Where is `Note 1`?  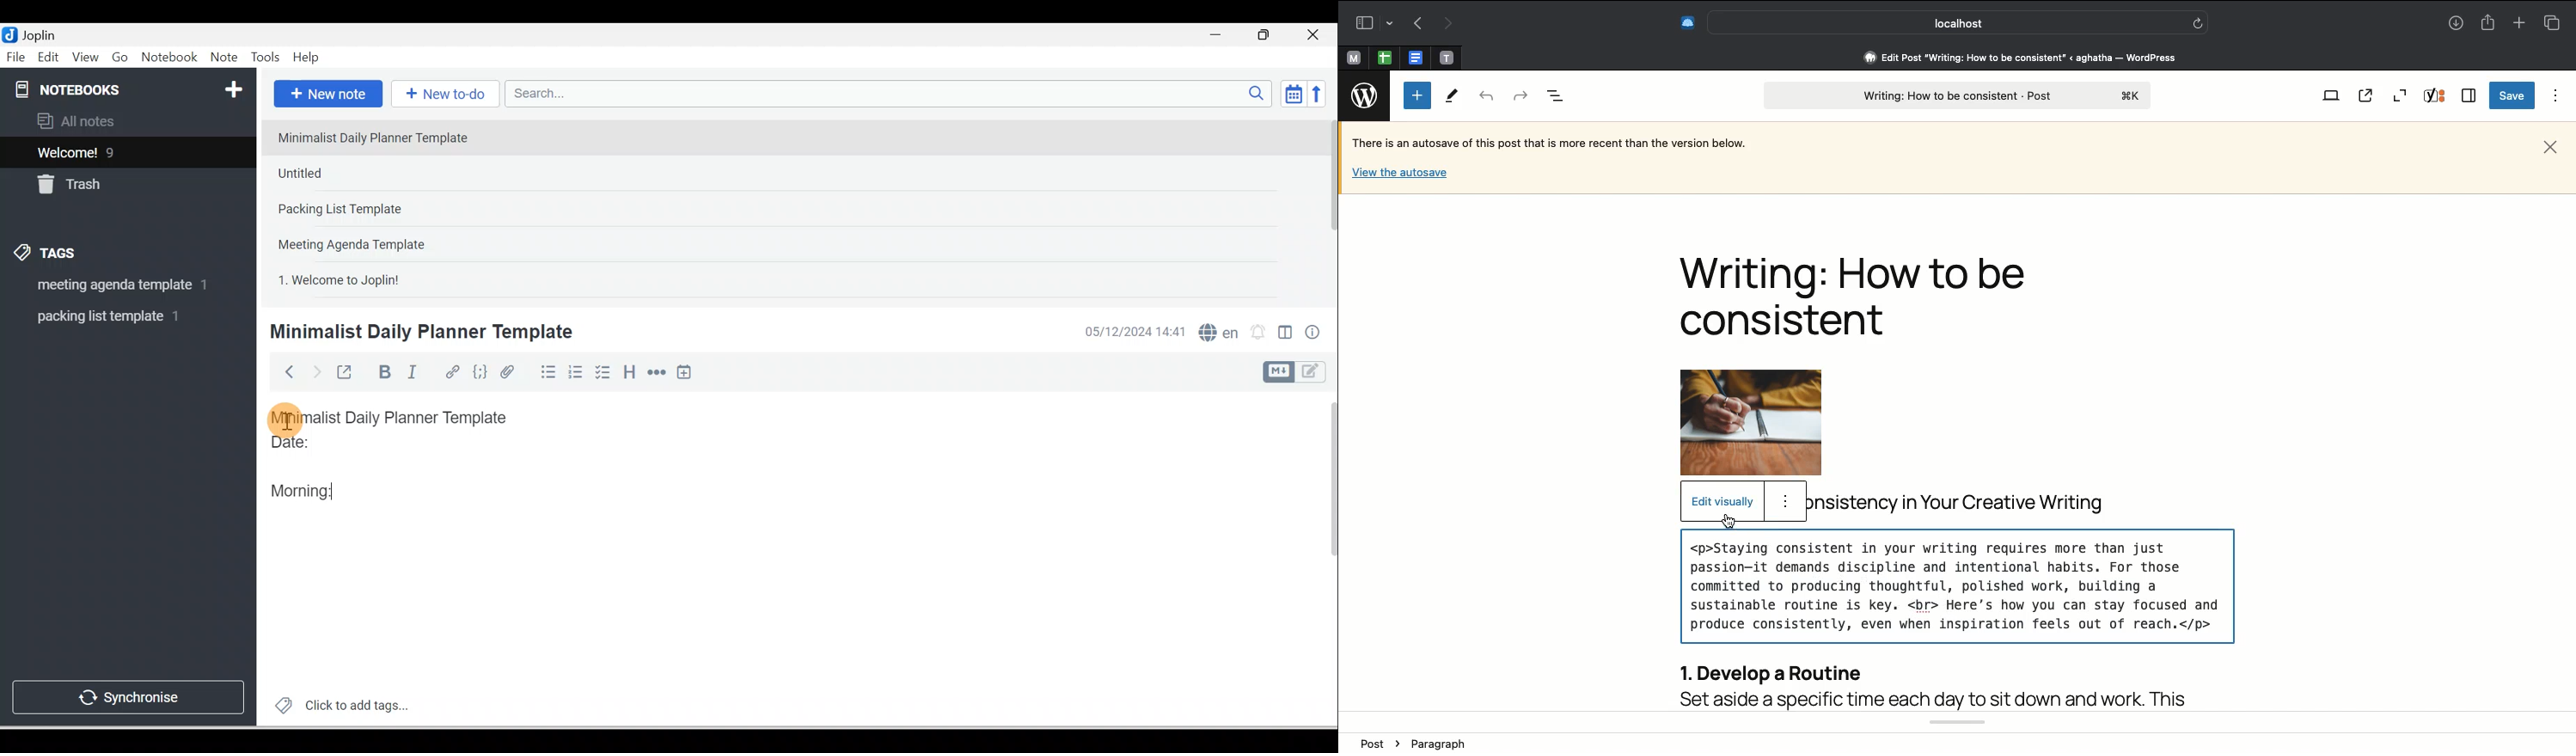 Note 1 is located at coordinates (383, 137).